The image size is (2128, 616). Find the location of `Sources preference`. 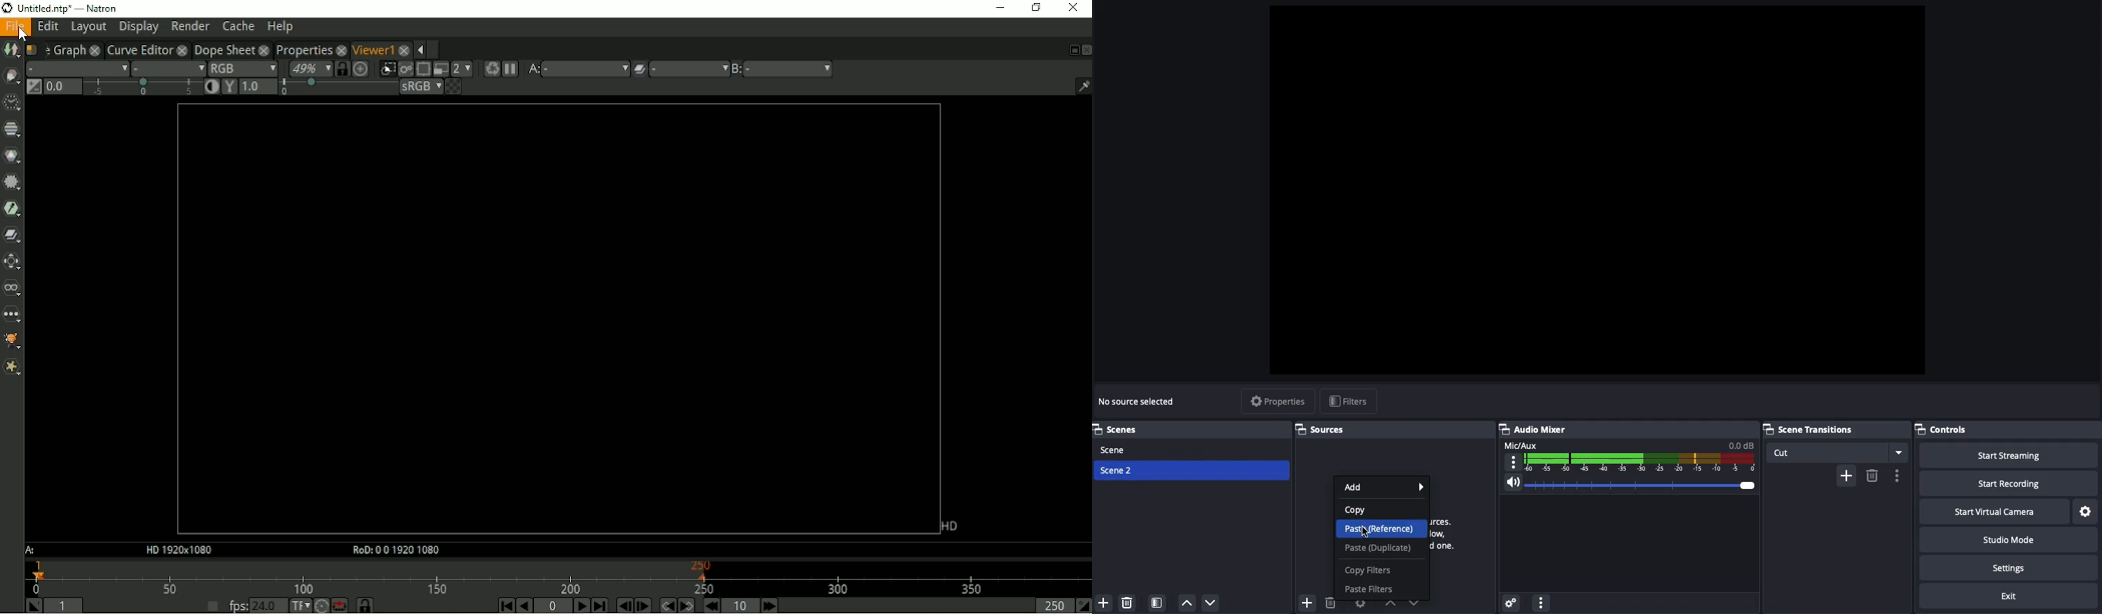

Sources preference is located at coordinates (1361, 603).